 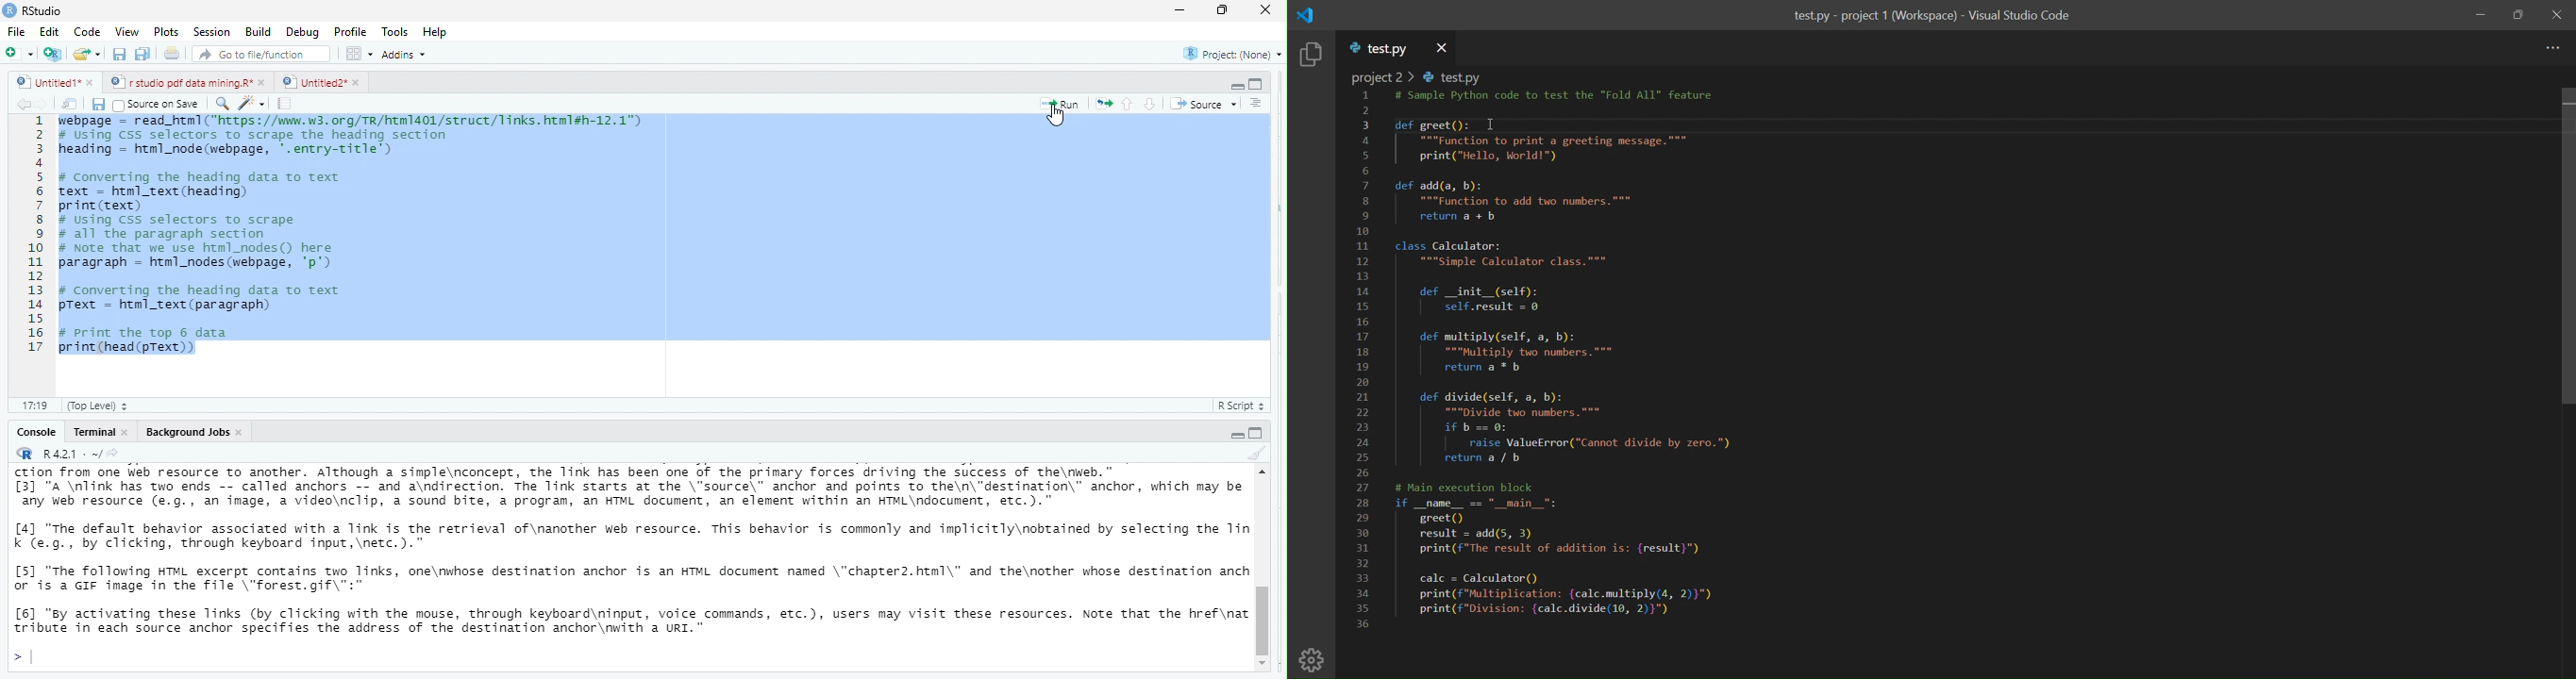 I want to click on go forward to the next source location, so click(x=47, y=104).